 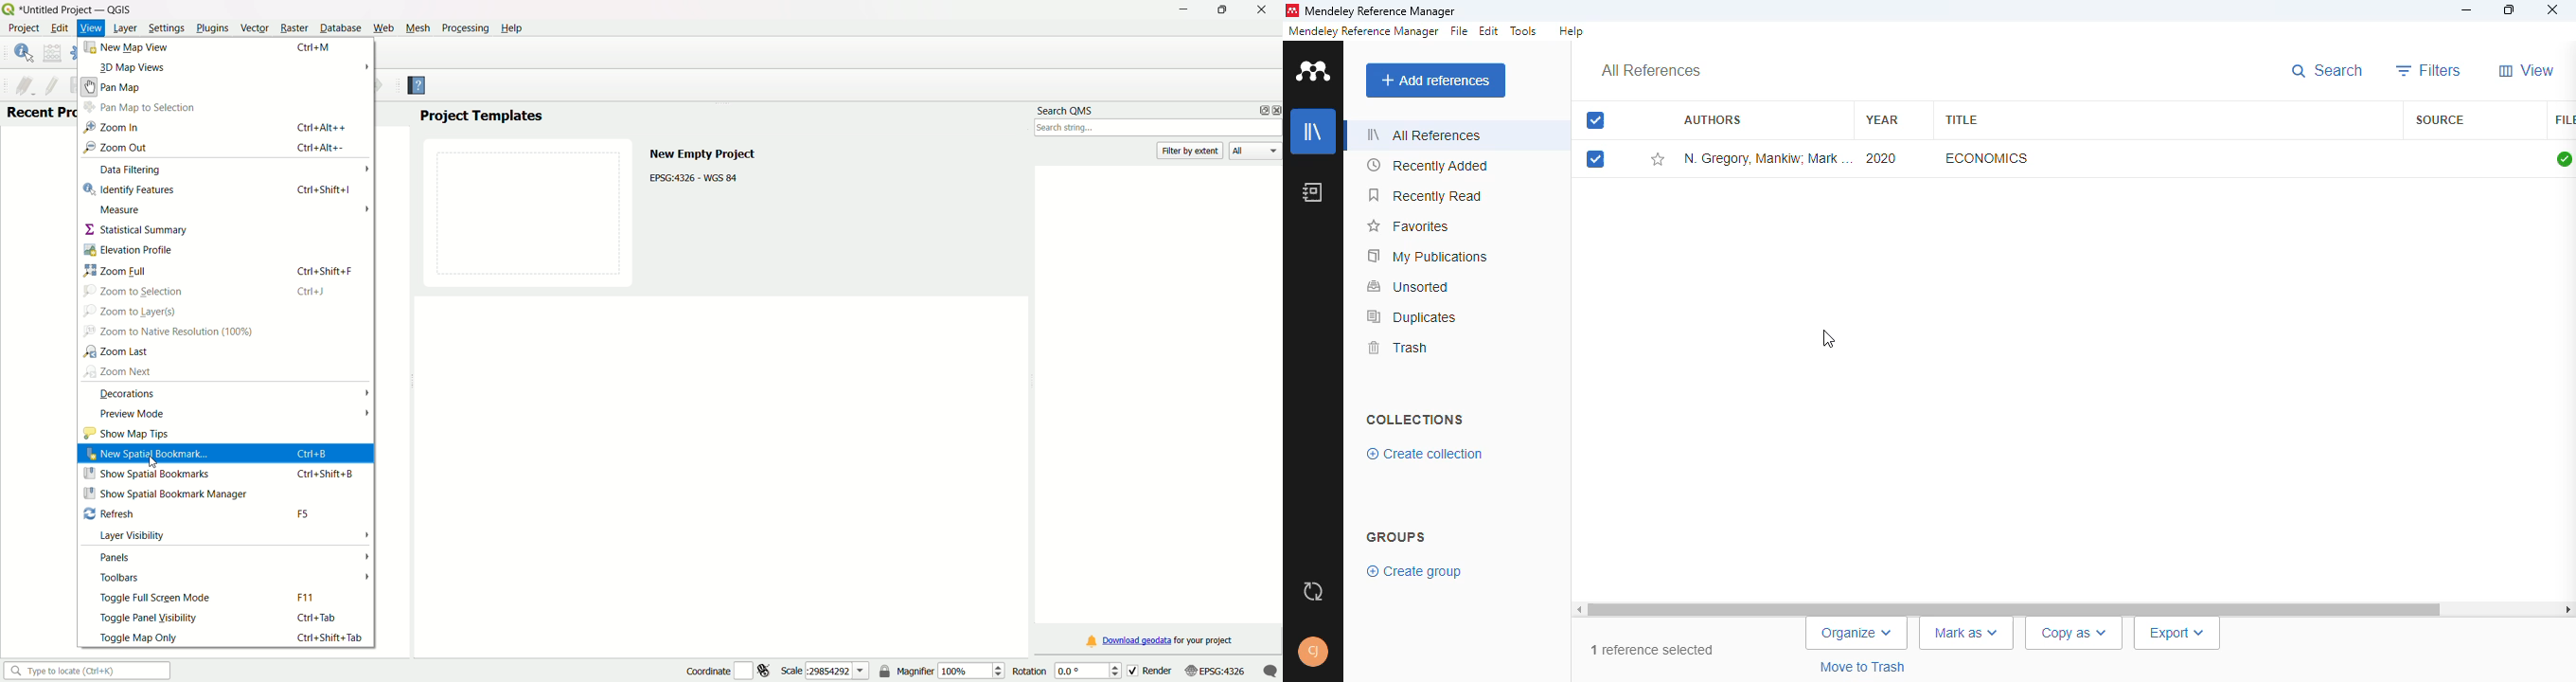 What do you see at coordinates (2428, 71) in the screenshot?
I see `filters` at bounding box center [2428, 71].